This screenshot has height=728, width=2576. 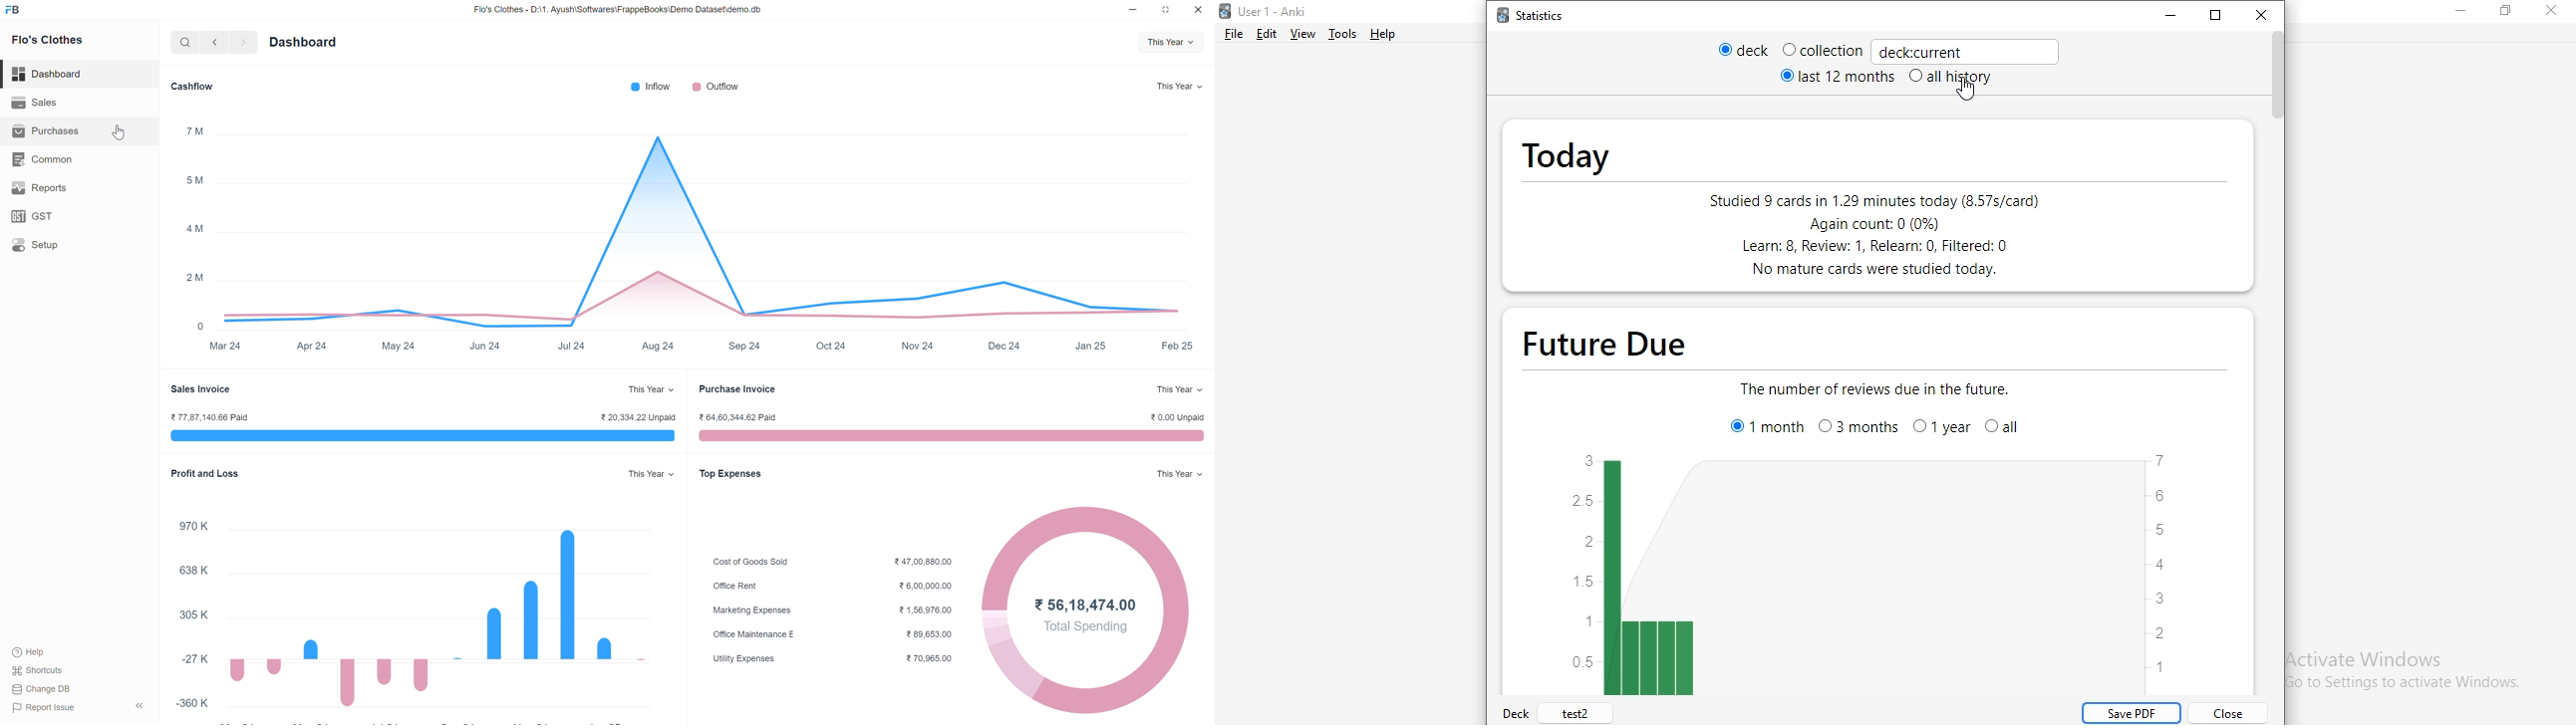 I want to click on Jan 25, so click(x=1092, y=345).